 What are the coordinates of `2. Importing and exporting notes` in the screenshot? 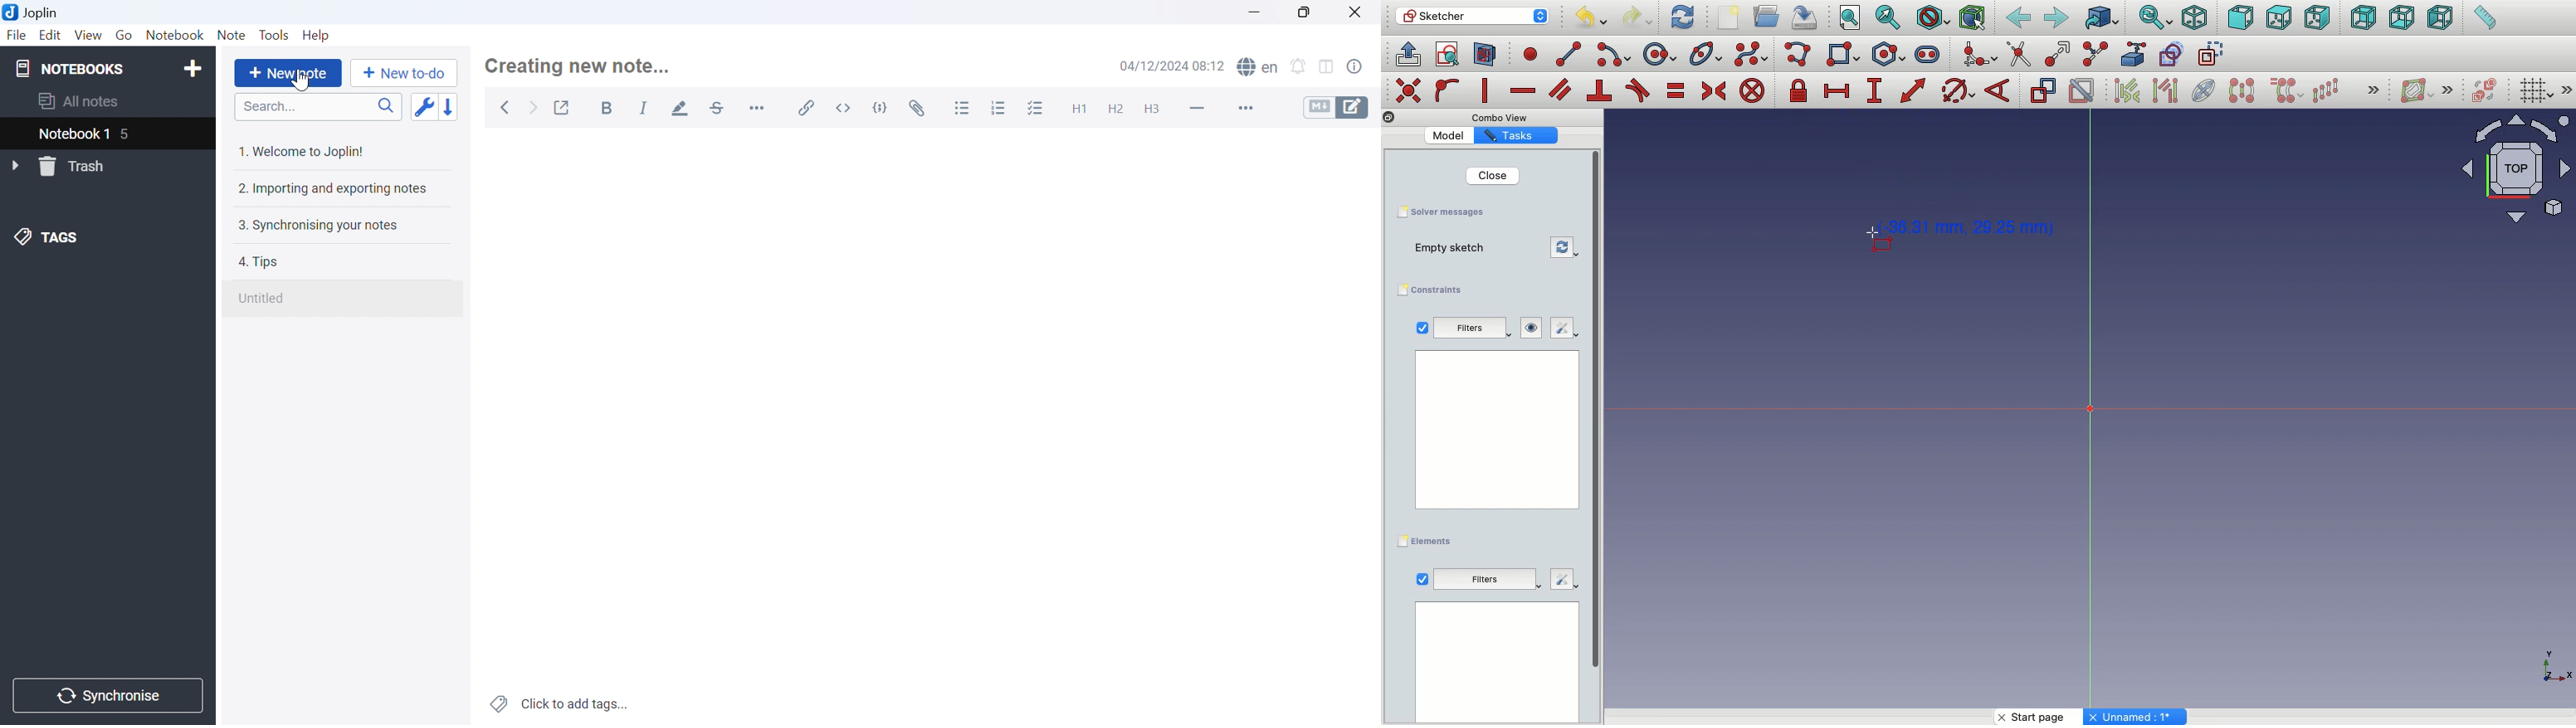 It's located at (335, 188).